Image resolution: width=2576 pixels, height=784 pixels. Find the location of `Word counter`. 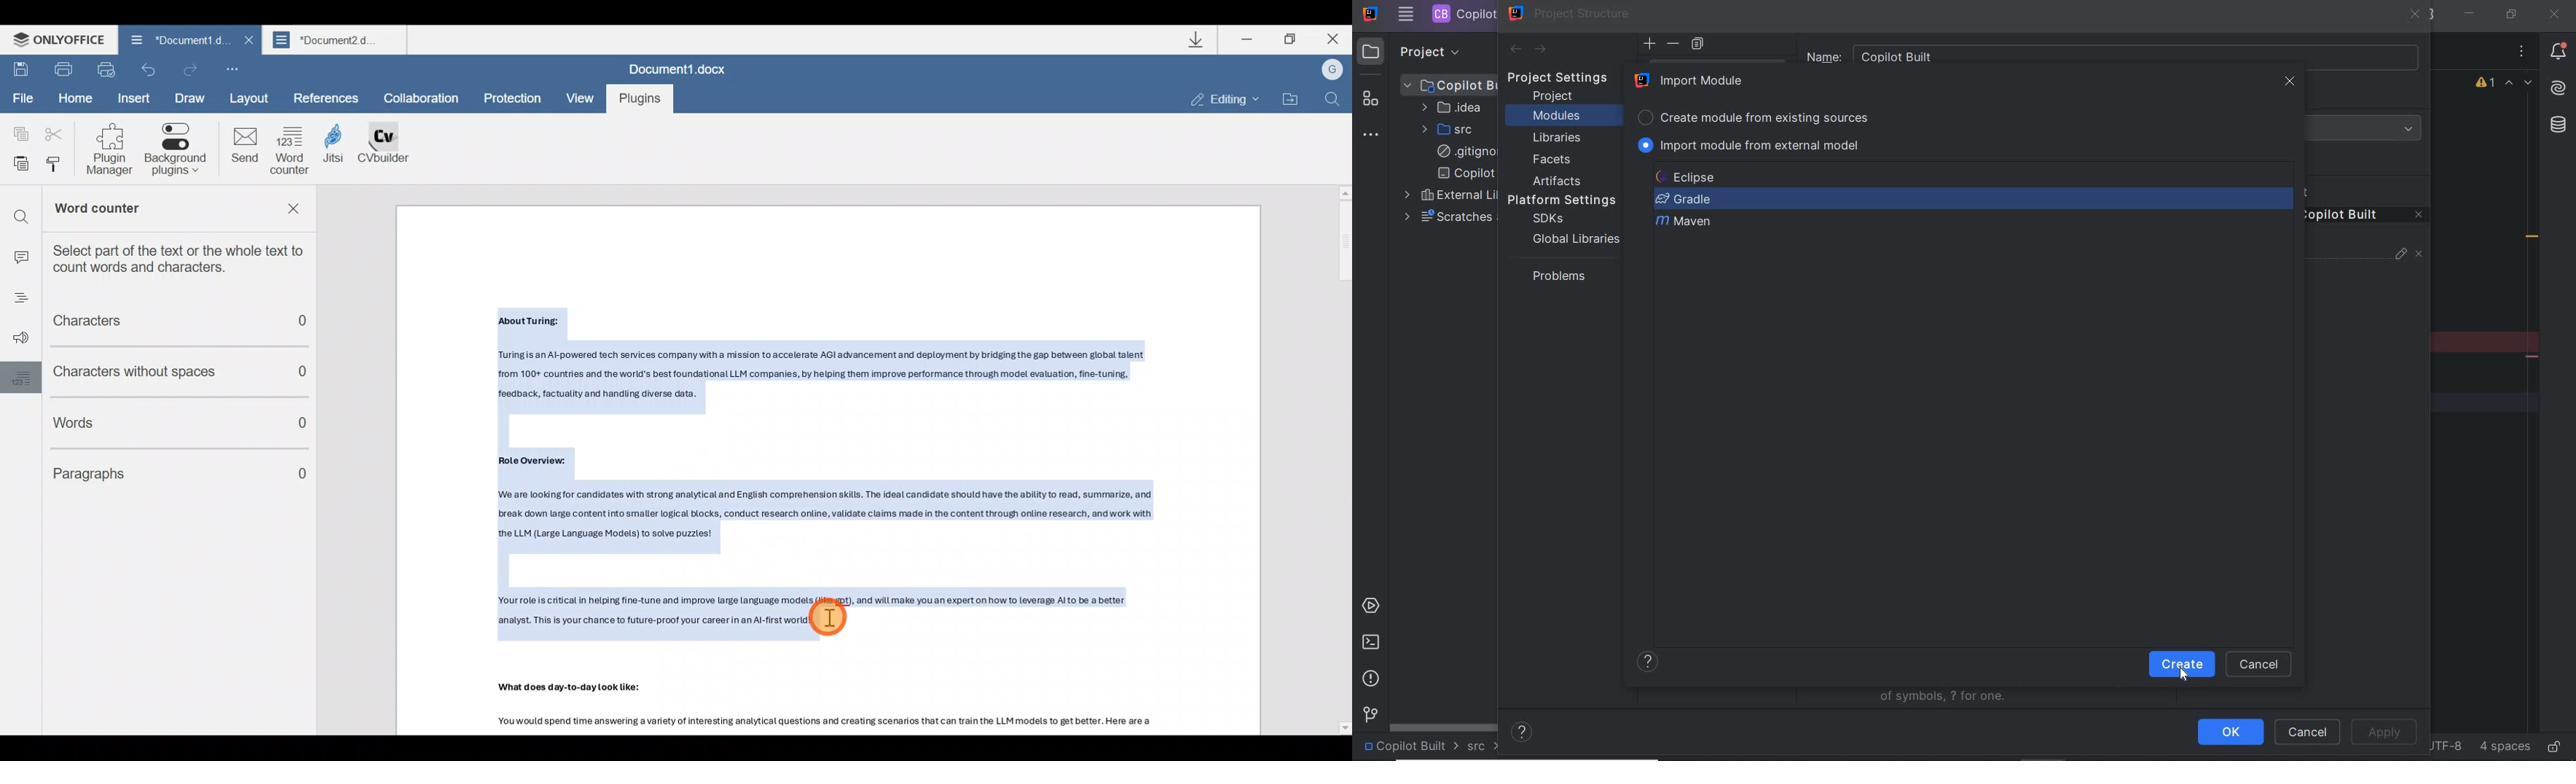

Word counter is located at coordinates (292, 150).